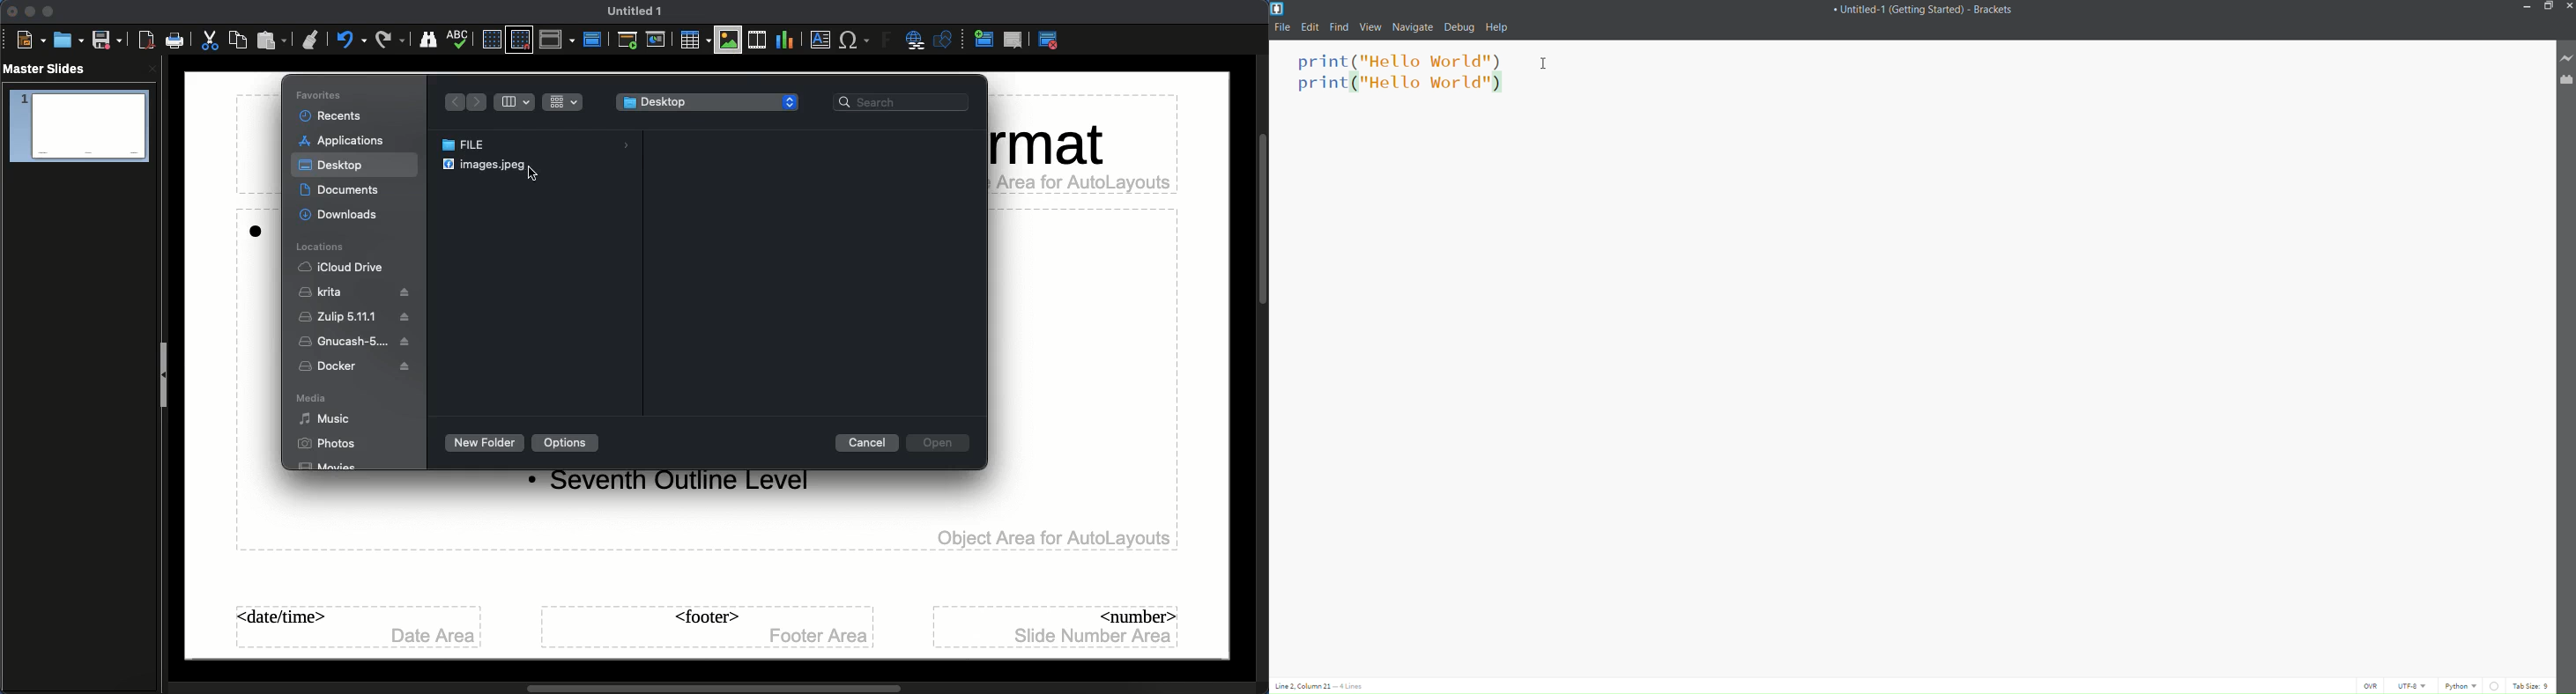  What do you see at coordinates (48, 12) in the screenshot?
I see `Maximize` at bounding box center [48, 12].